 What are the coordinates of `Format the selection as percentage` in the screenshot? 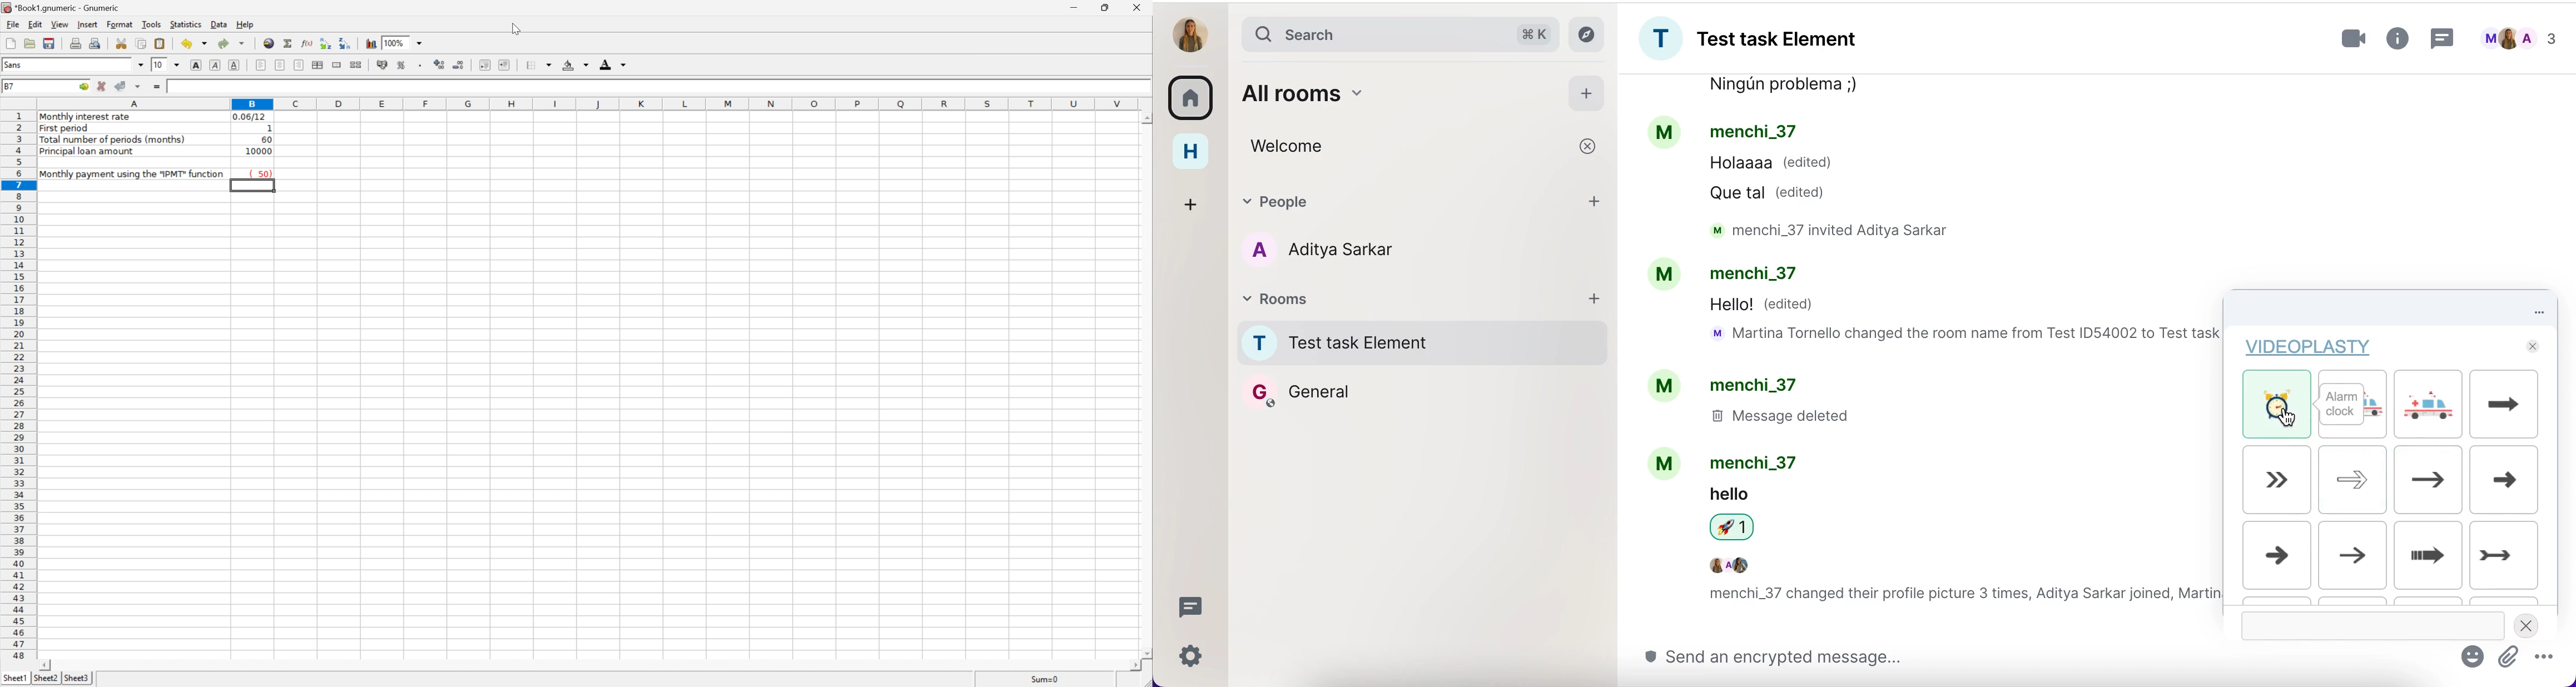 It's located at (401, 65).